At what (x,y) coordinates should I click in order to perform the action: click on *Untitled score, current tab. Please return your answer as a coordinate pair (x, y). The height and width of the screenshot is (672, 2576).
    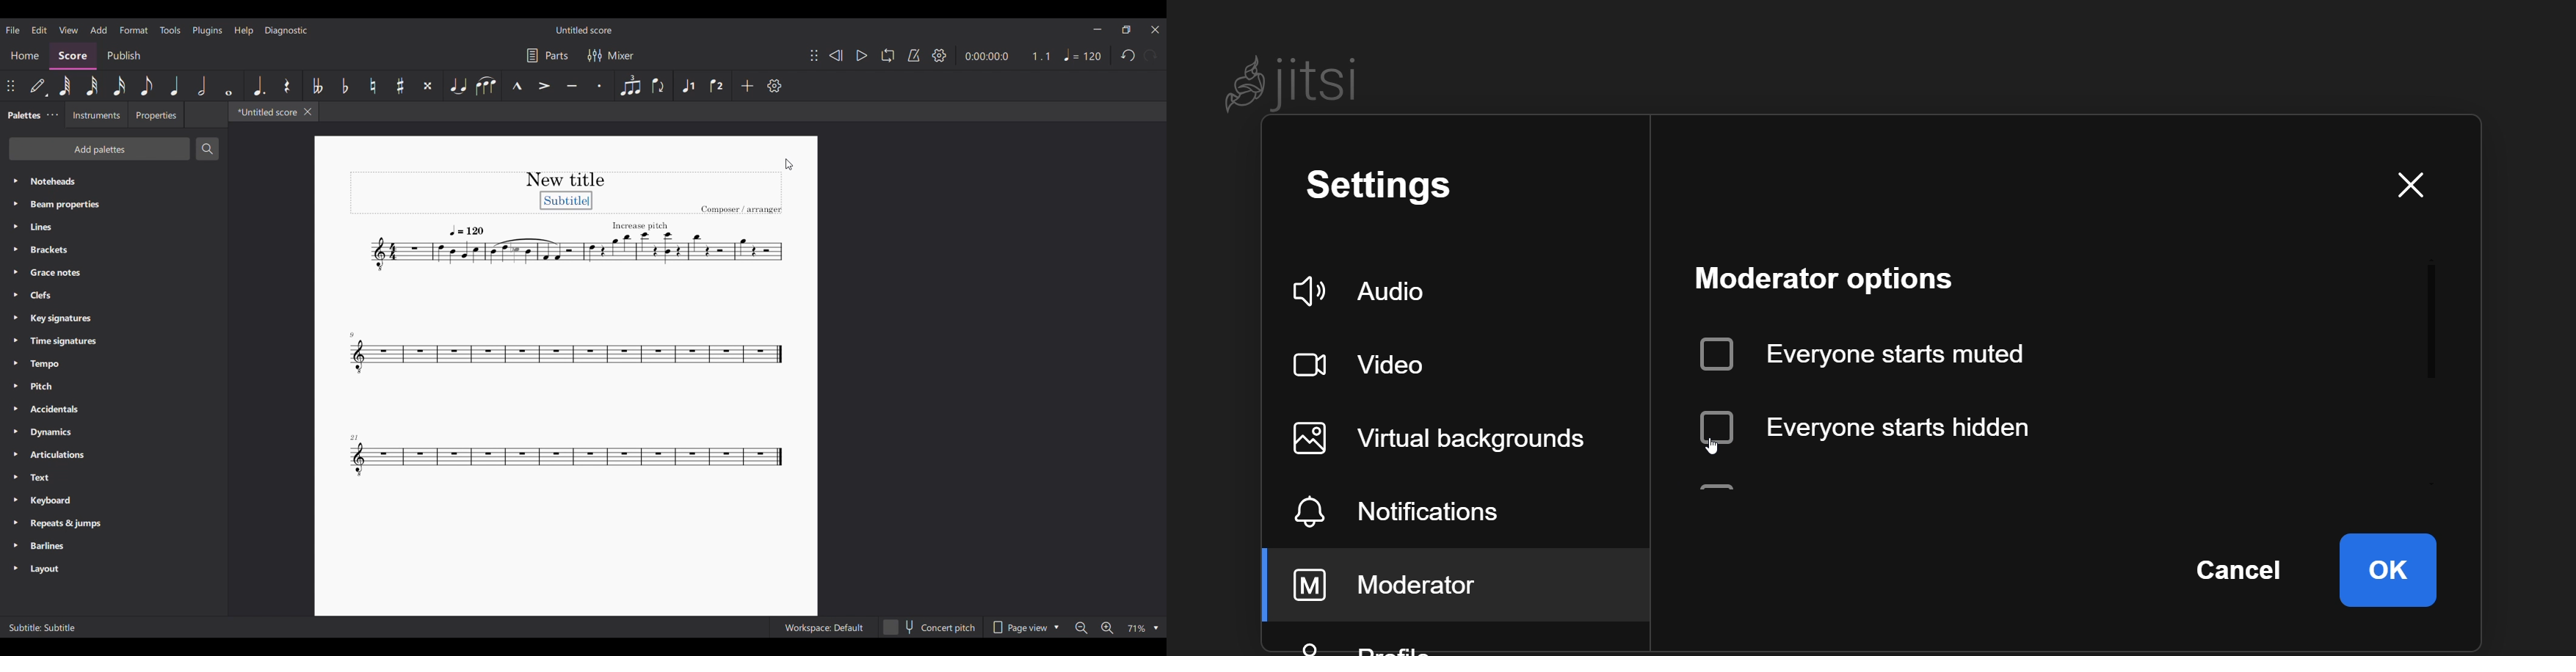
    Looking at the image, I should click on (264, 111).